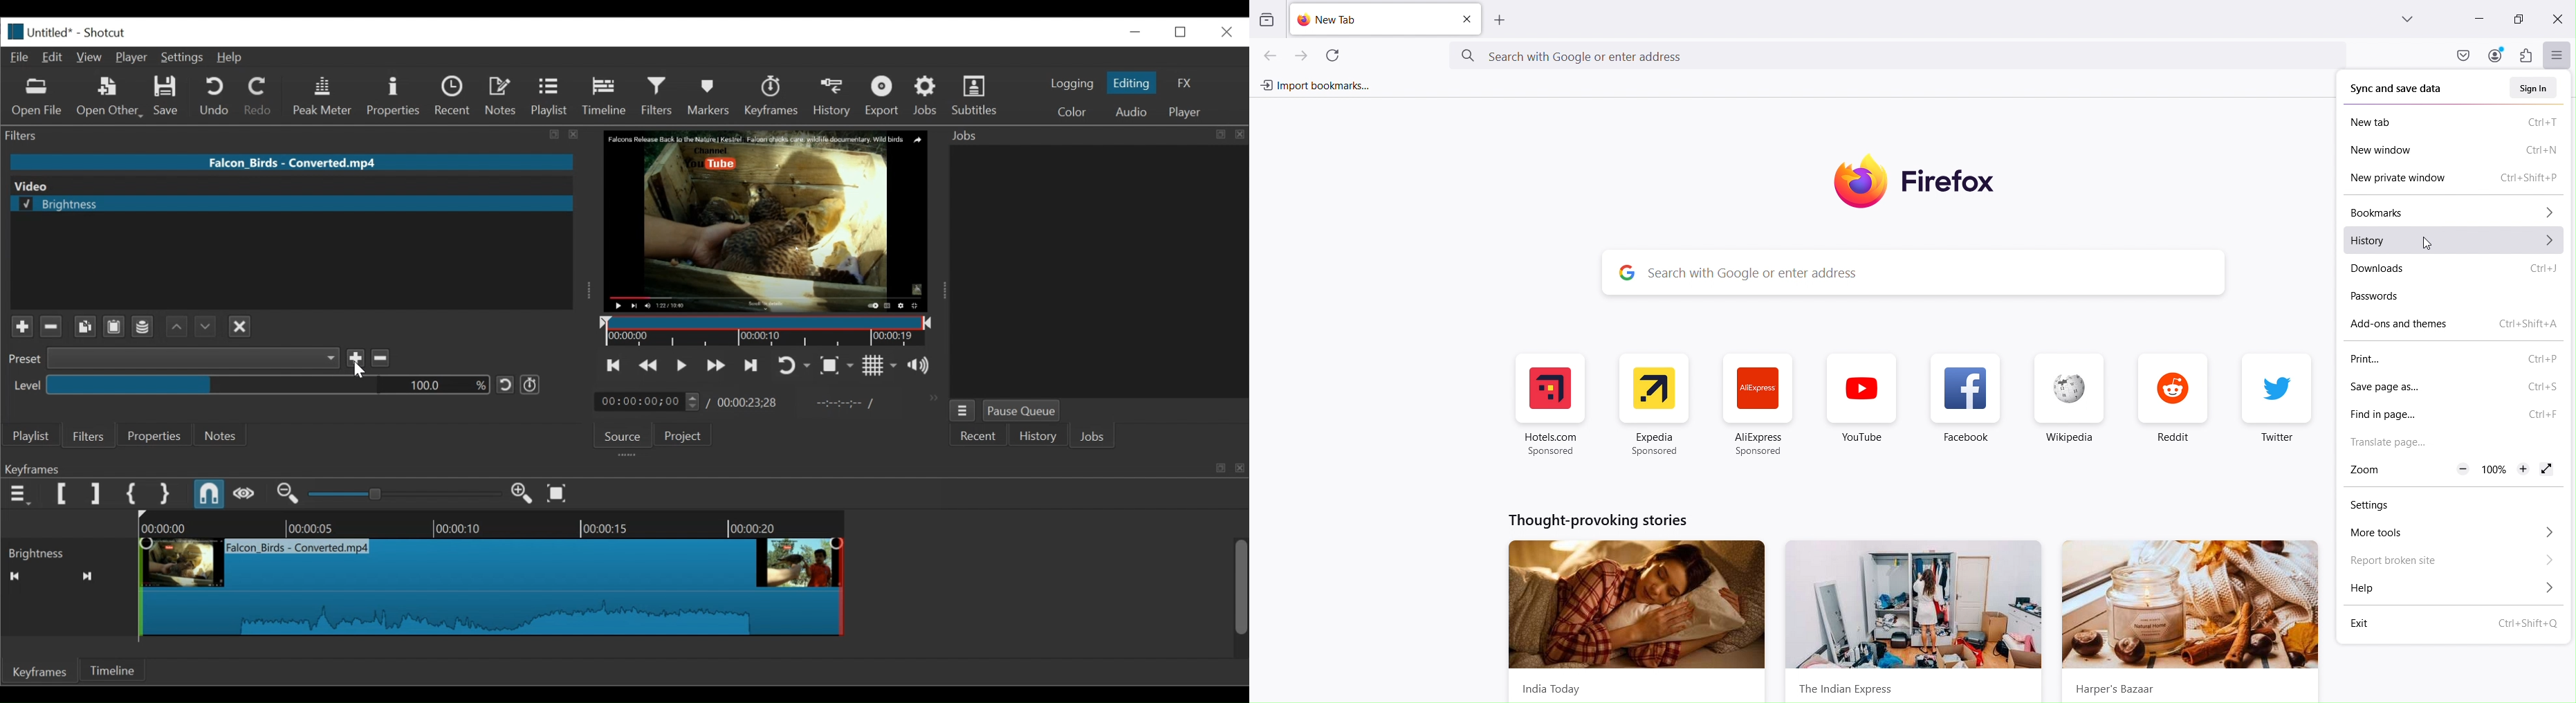 The image size is (2576, 728). What do you see at coordinates (217, 97) in the screenshot?
I see `Undo` at bounding box center [217, 97].